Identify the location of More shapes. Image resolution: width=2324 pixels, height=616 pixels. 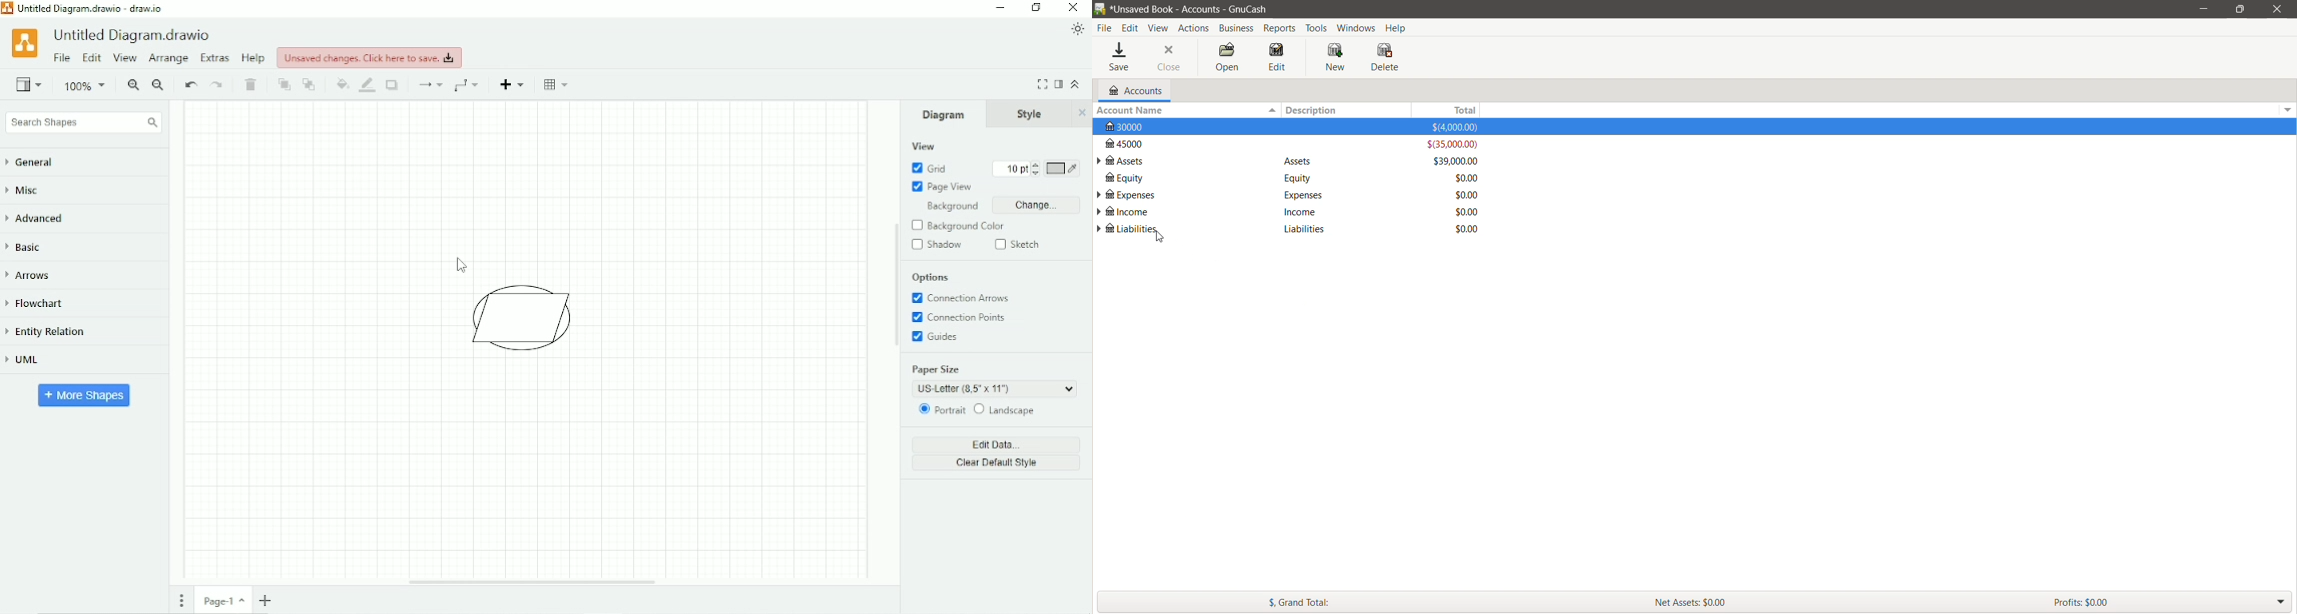
(85, 394).